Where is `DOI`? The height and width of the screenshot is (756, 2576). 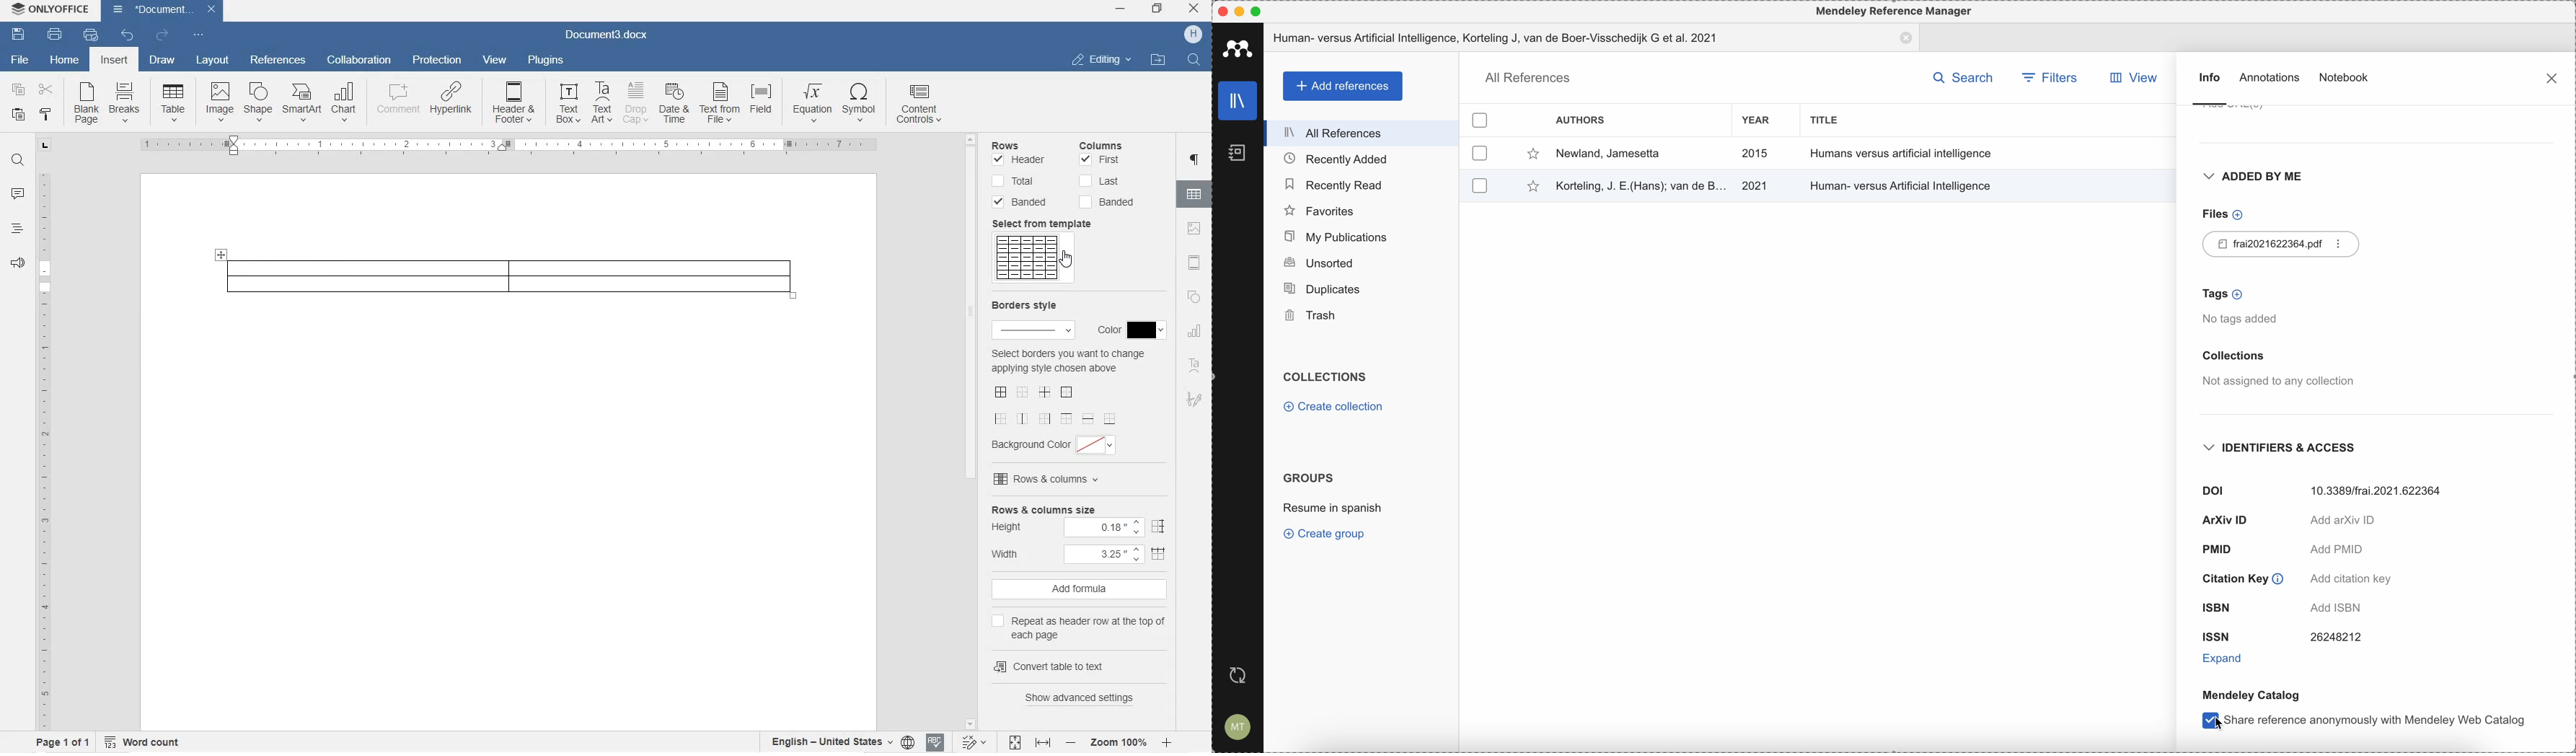
DOI is located at coordinates (2326, 489).